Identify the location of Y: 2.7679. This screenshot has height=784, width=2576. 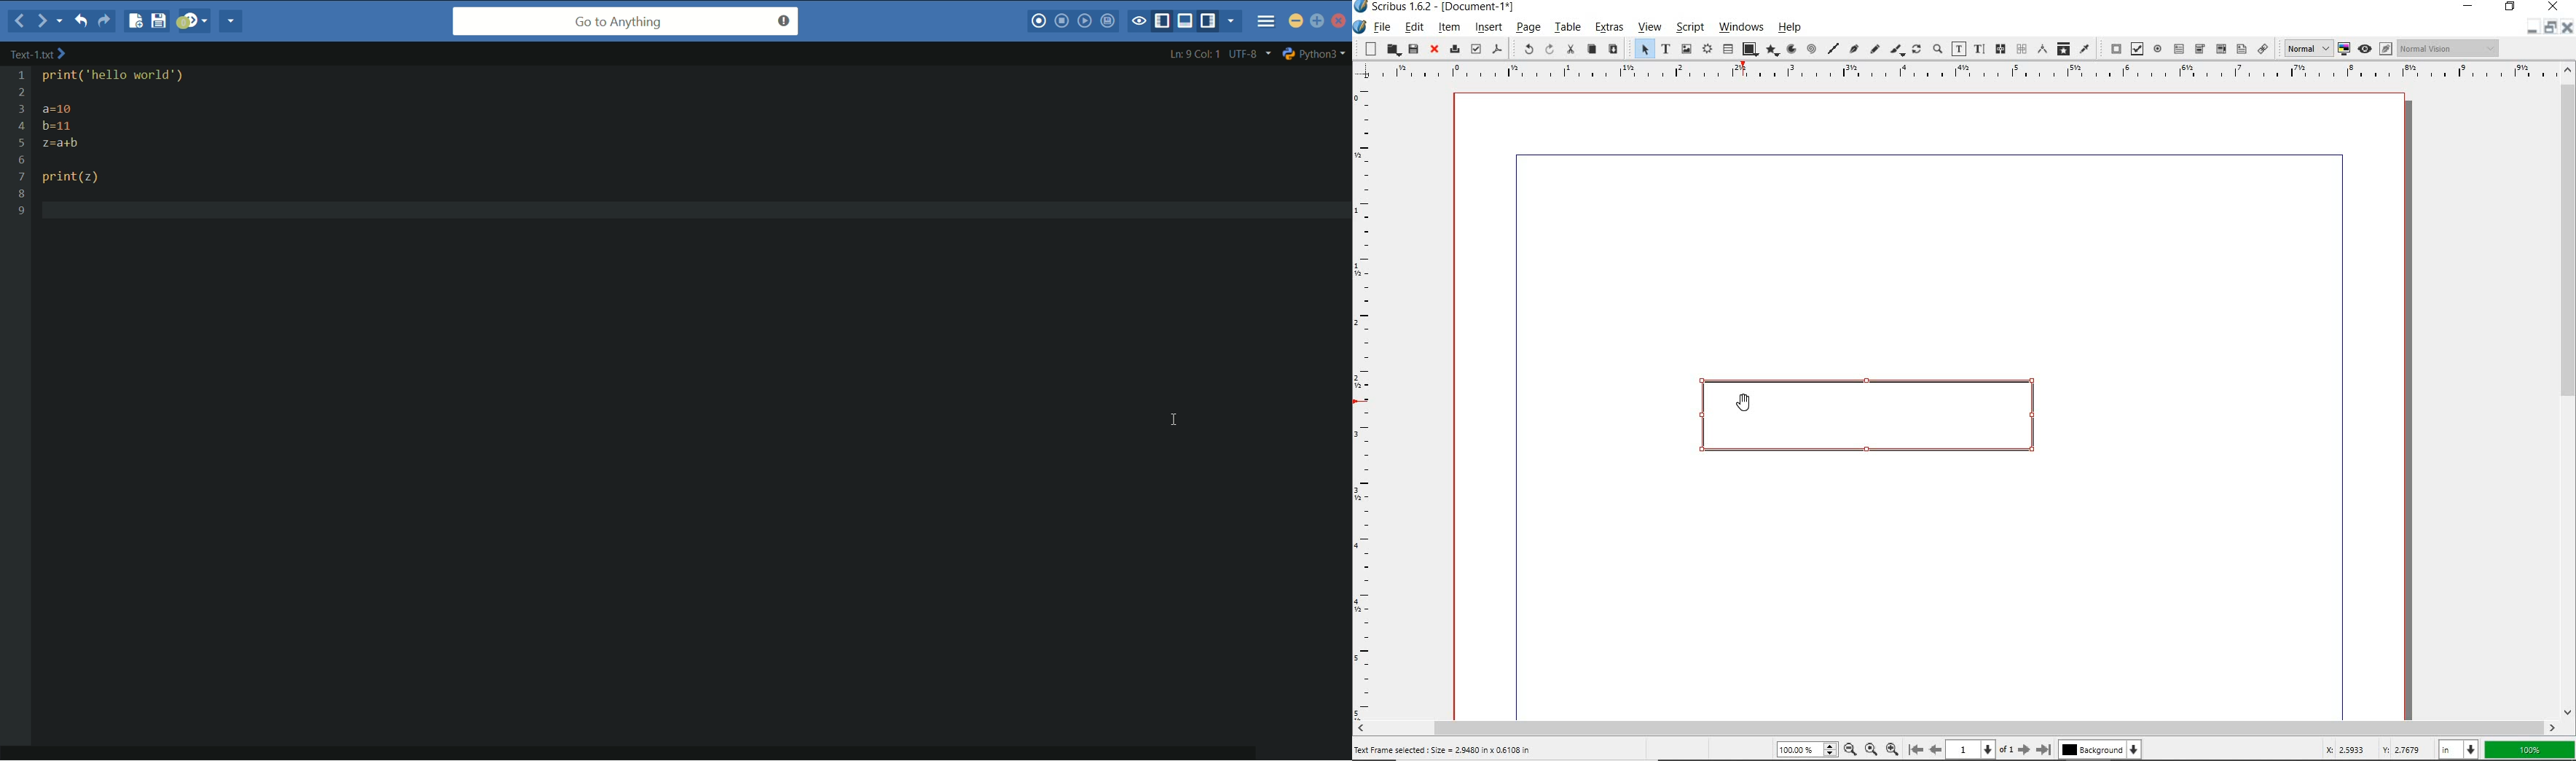
(2403, 749).